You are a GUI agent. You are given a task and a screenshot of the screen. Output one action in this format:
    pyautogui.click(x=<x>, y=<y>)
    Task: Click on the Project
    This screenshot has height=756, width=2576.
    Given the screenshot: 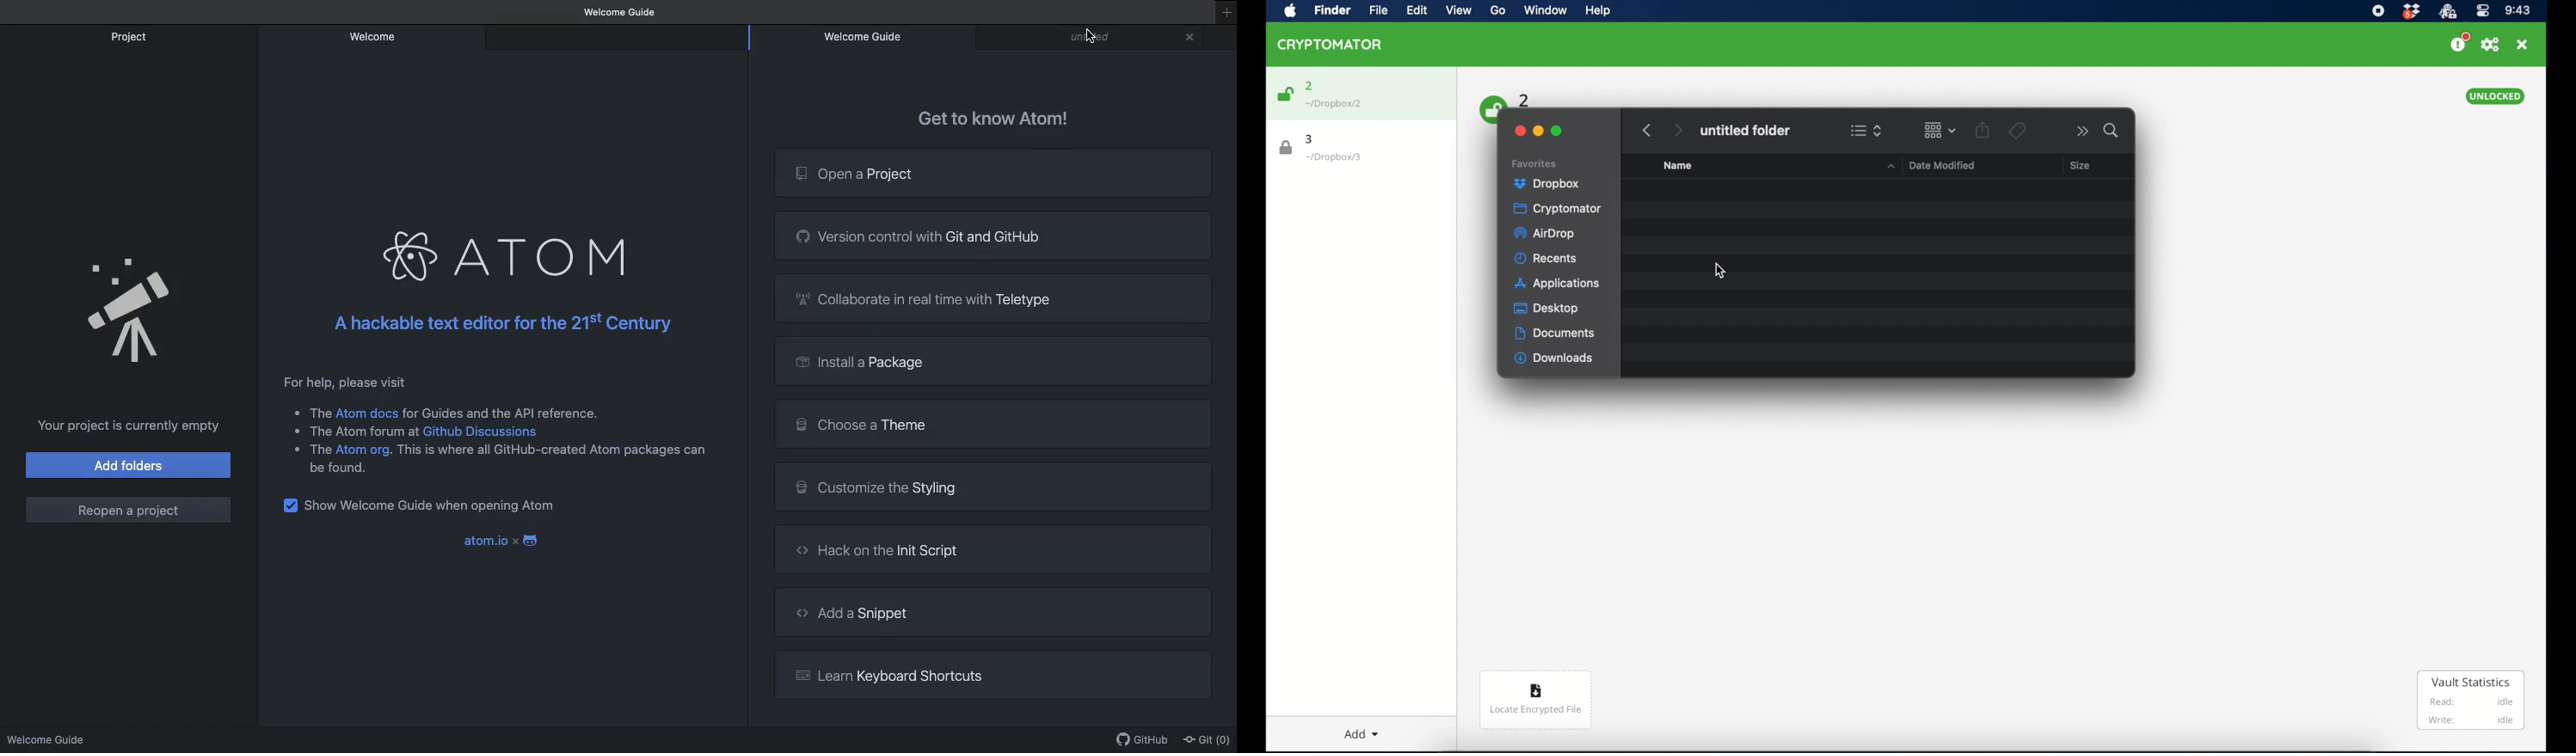 What is the action you would take?
    pyautogui.click(x=129, y=311)
    